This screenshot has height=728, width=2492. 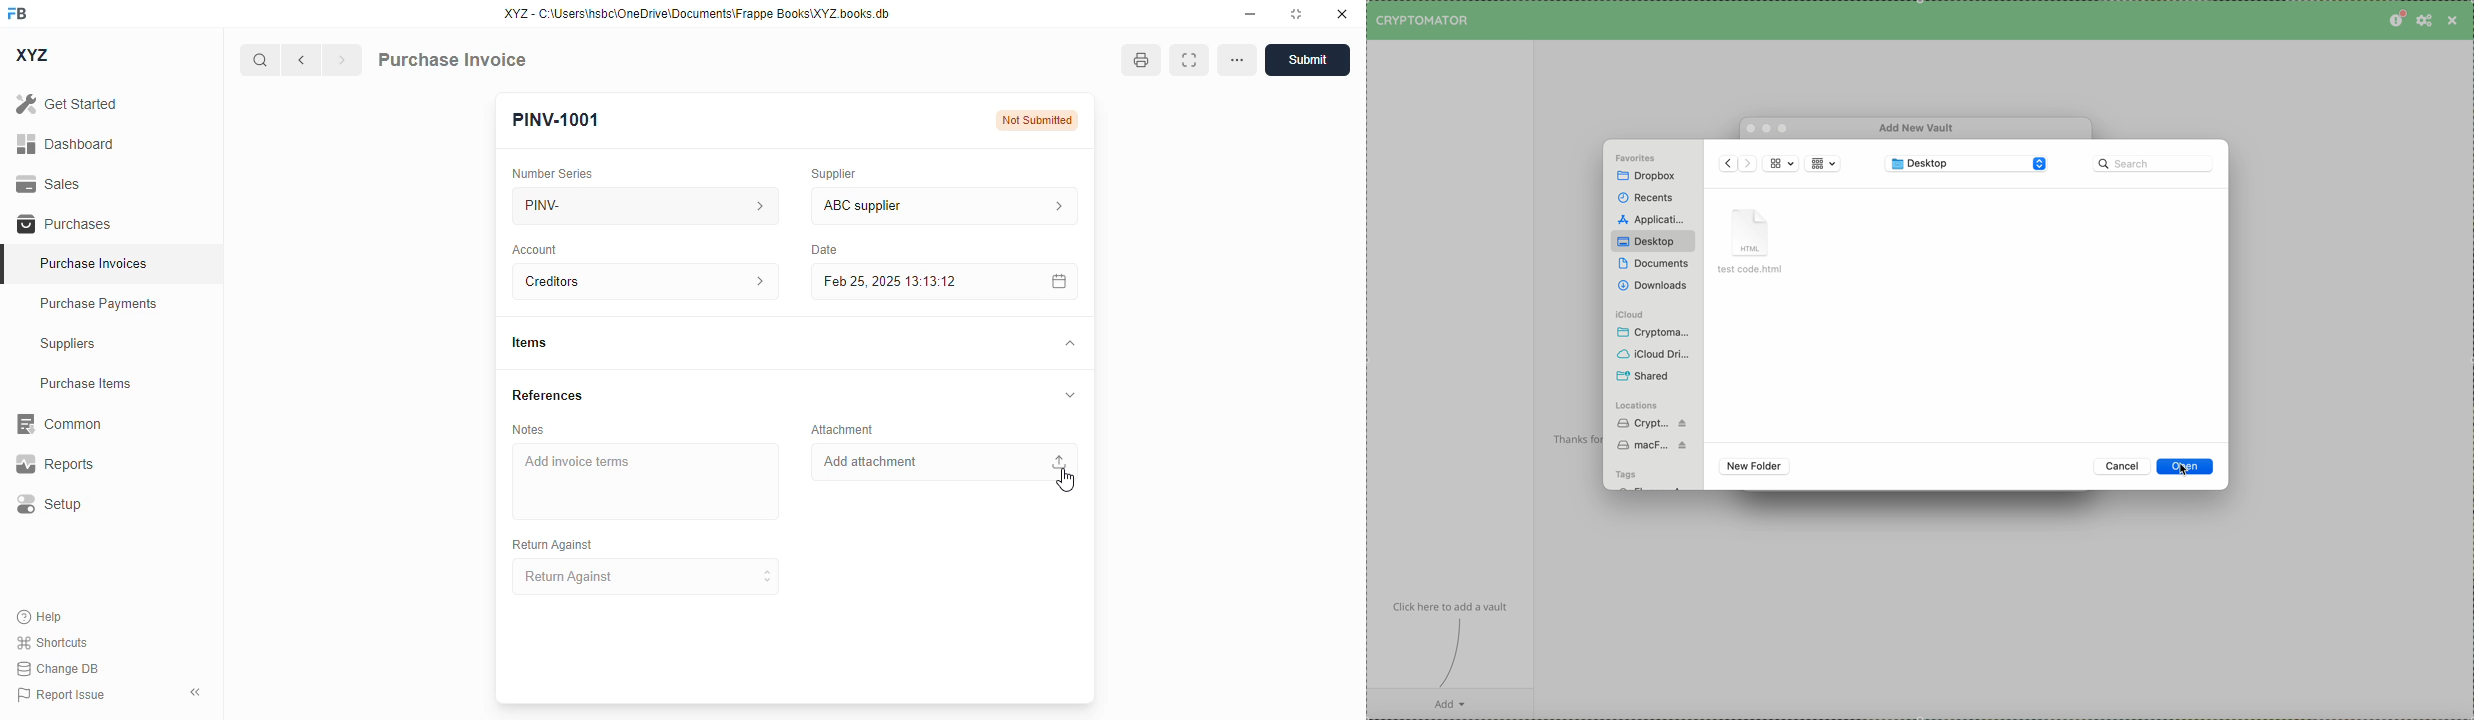 I want to click on search, so click(x=261, y=60).